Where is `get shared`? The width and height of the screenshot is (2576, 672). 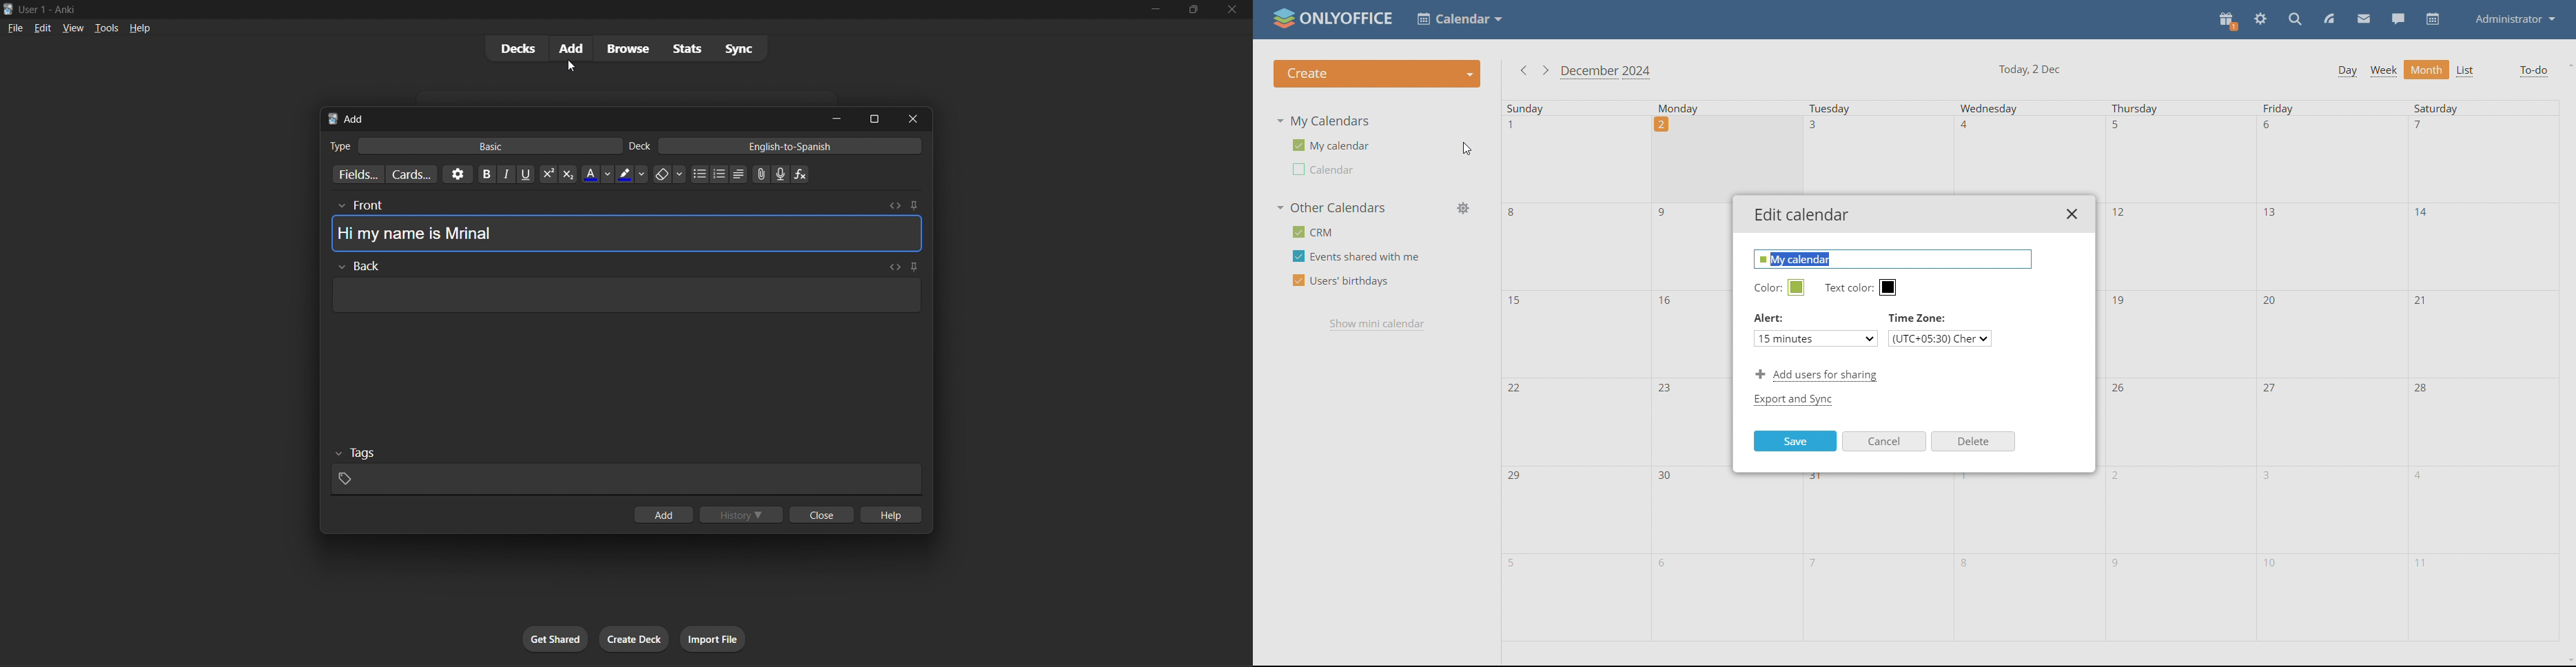
get shared is located at coordinates (555, 638).